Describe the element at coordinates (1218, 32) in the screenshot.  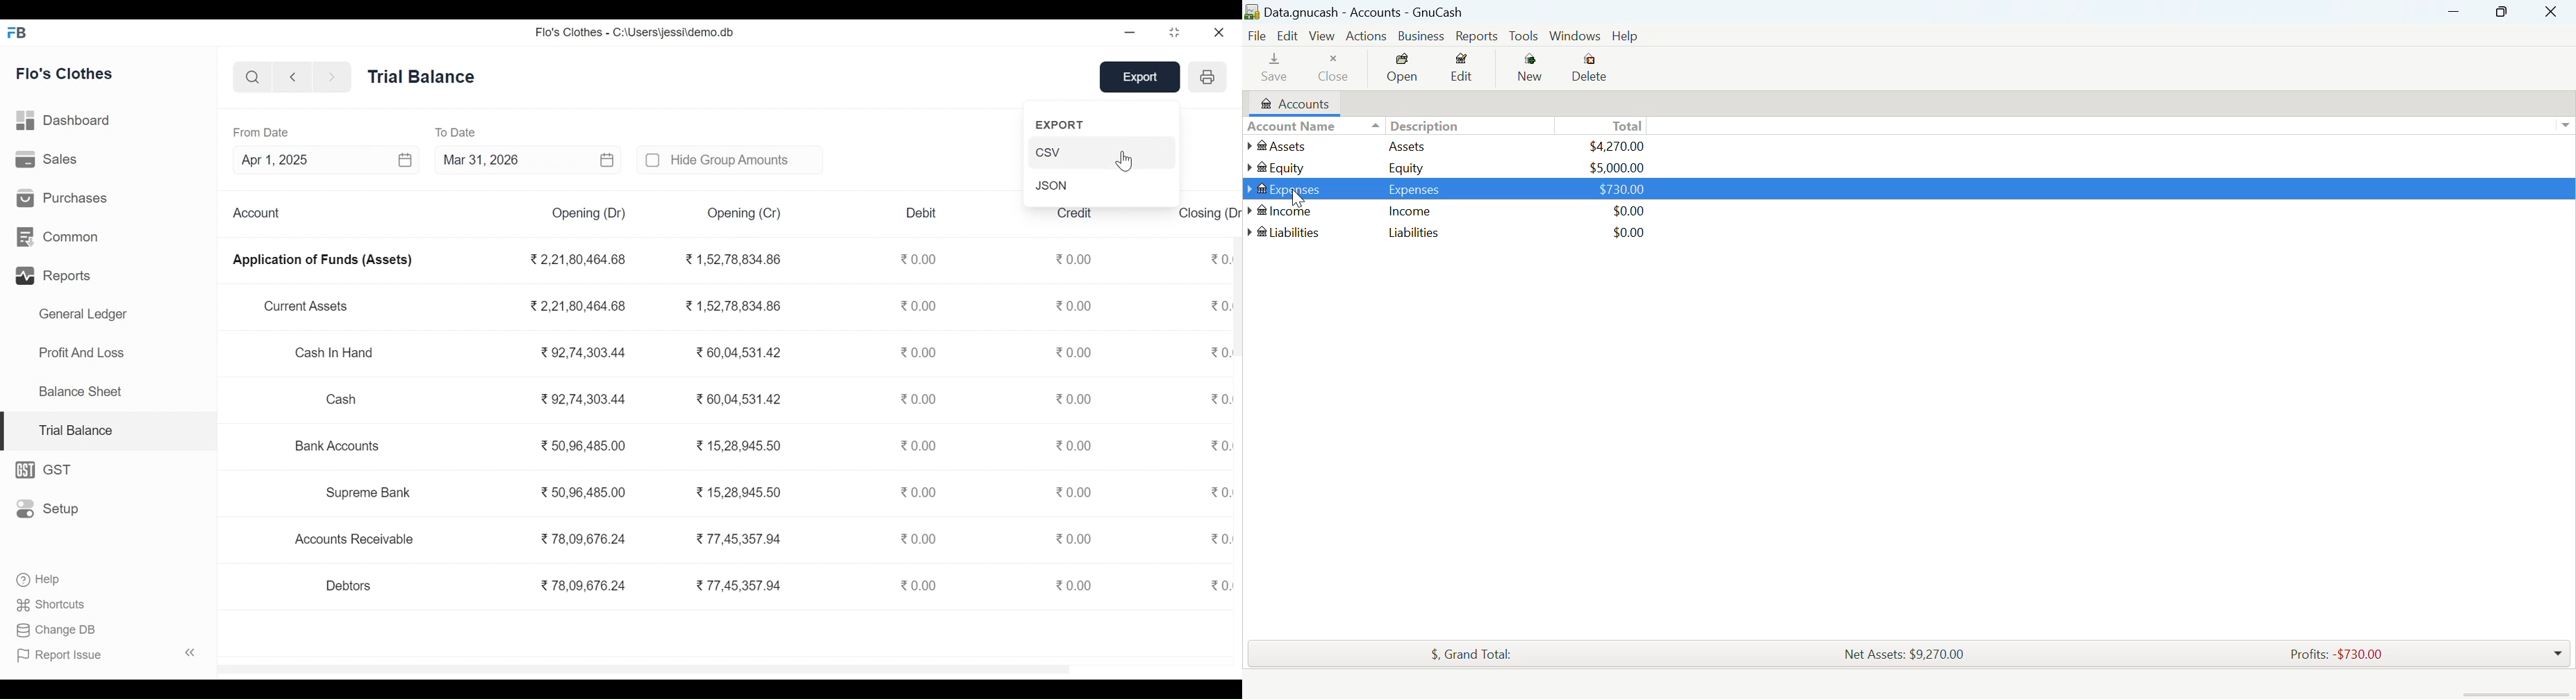
I see `Close` at that location.